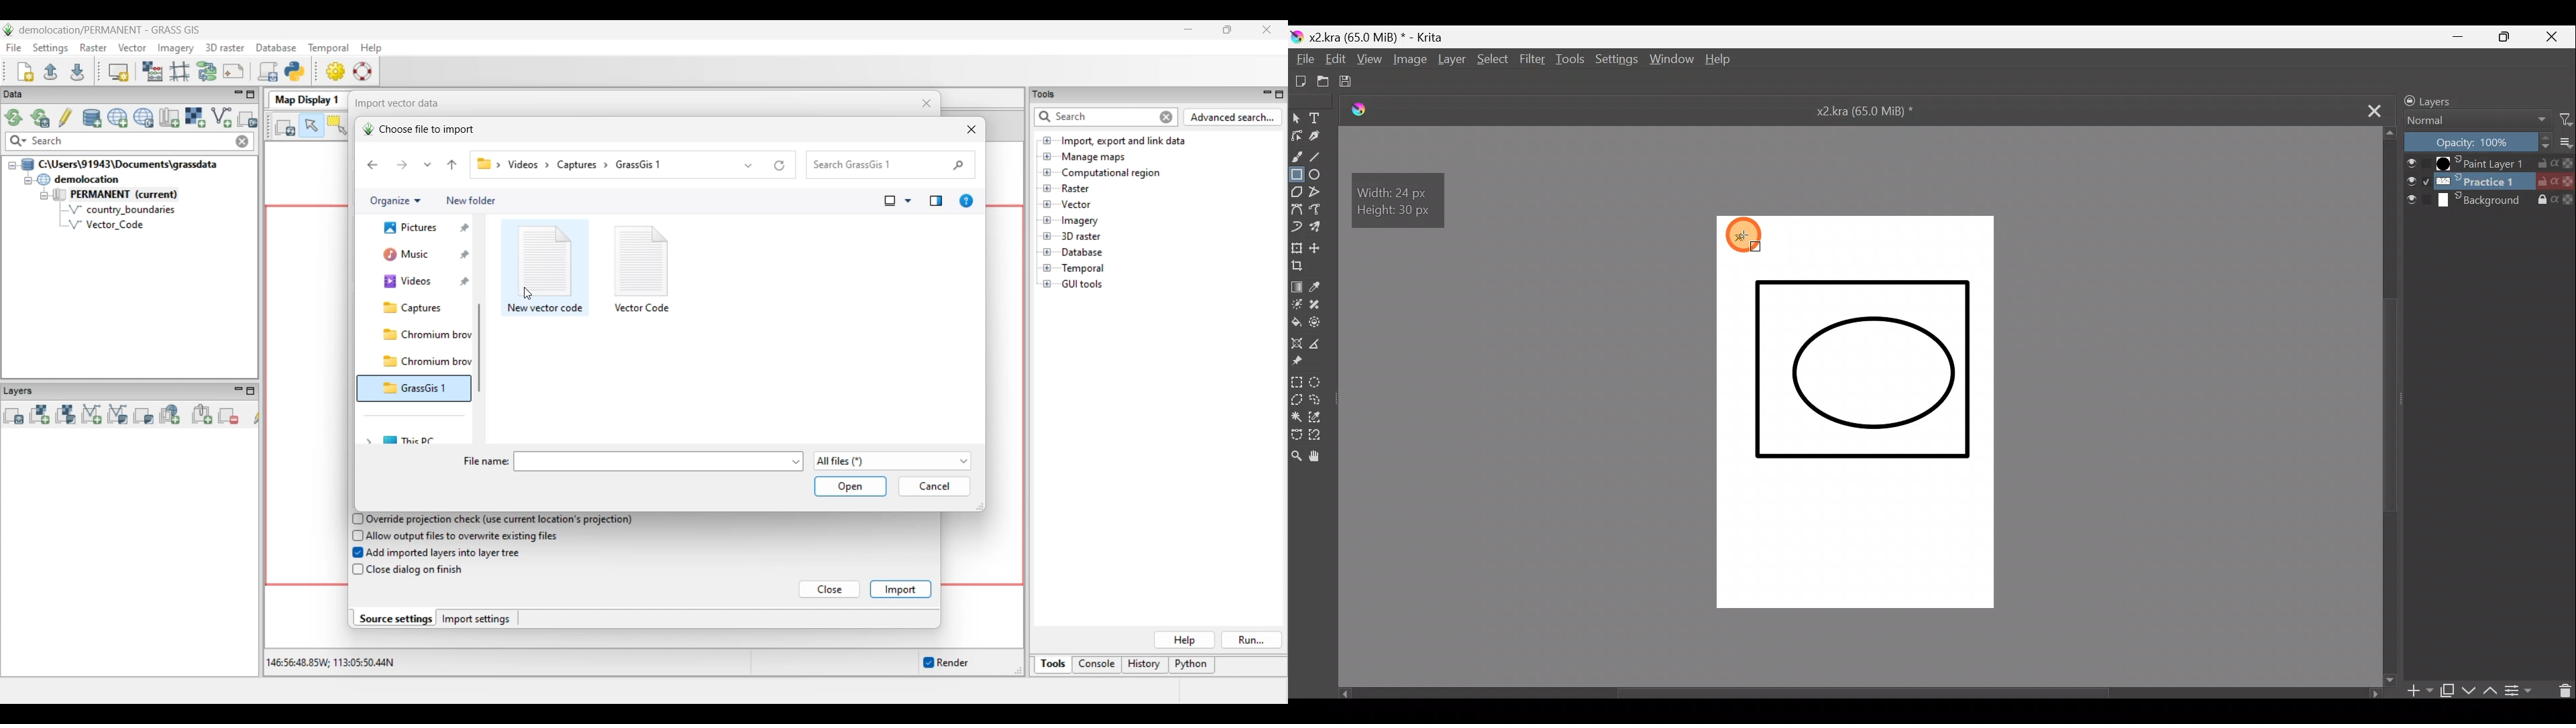  I want to click on Assistant tool, so click(1297, 341).